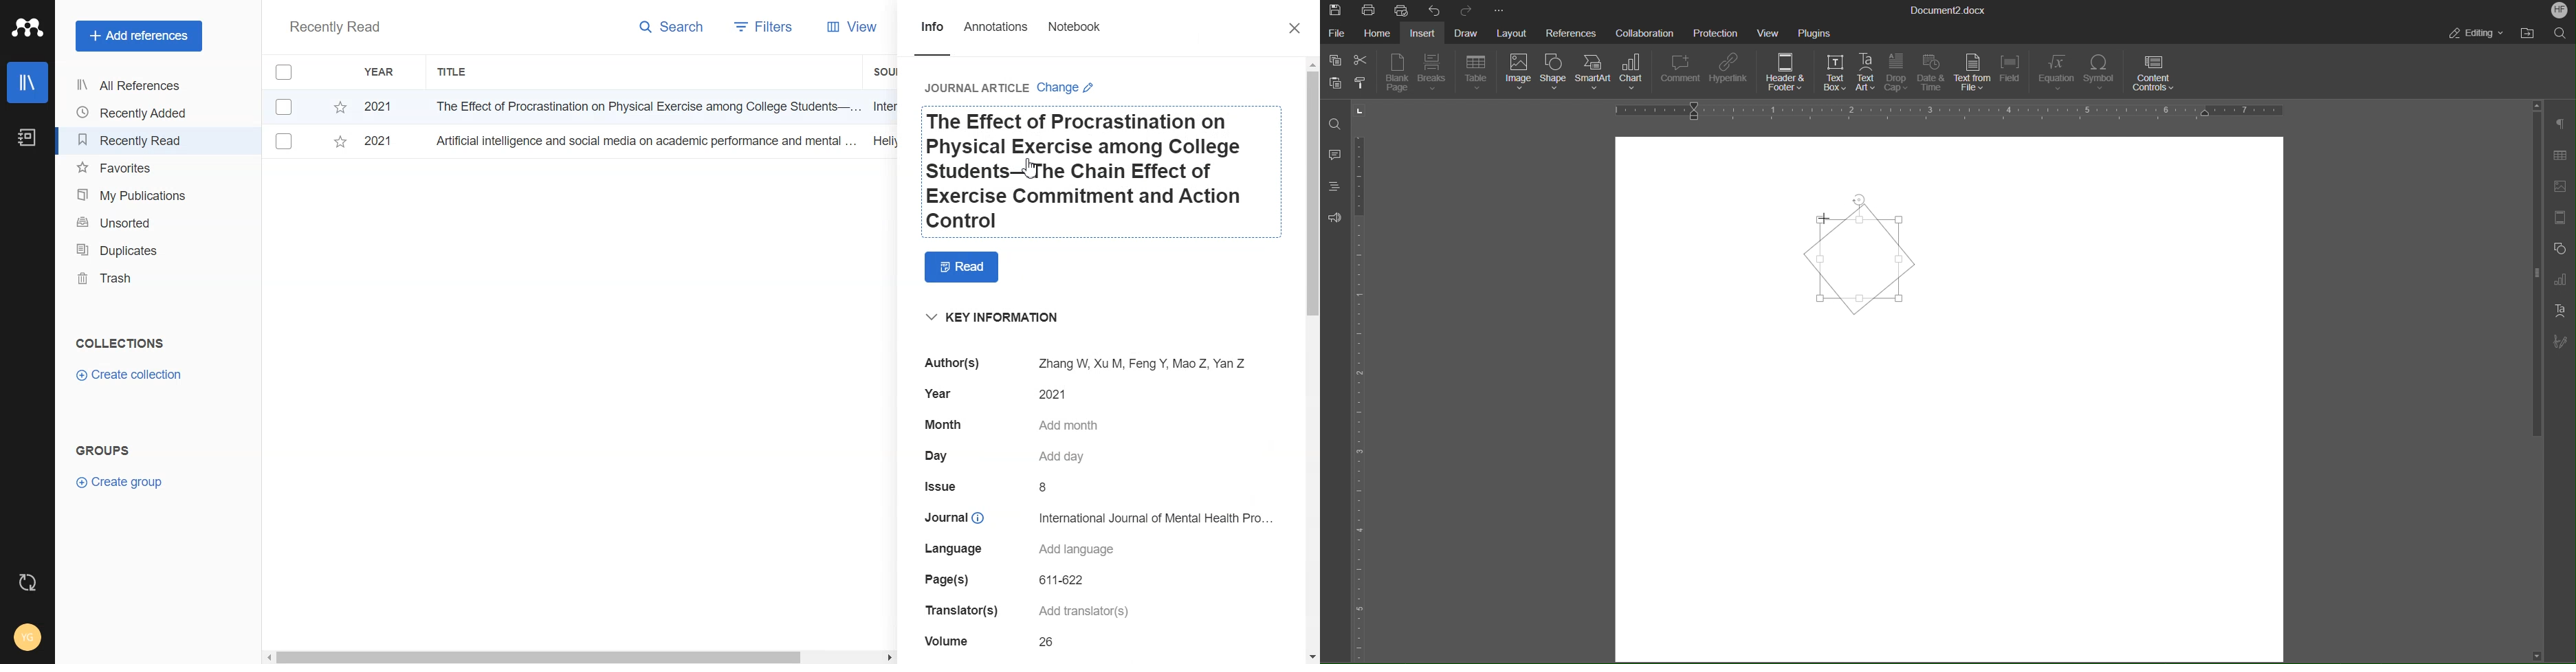  Describe the element at coordinates (1435, 73) in the screenshot. I see `Breaks` at that location.